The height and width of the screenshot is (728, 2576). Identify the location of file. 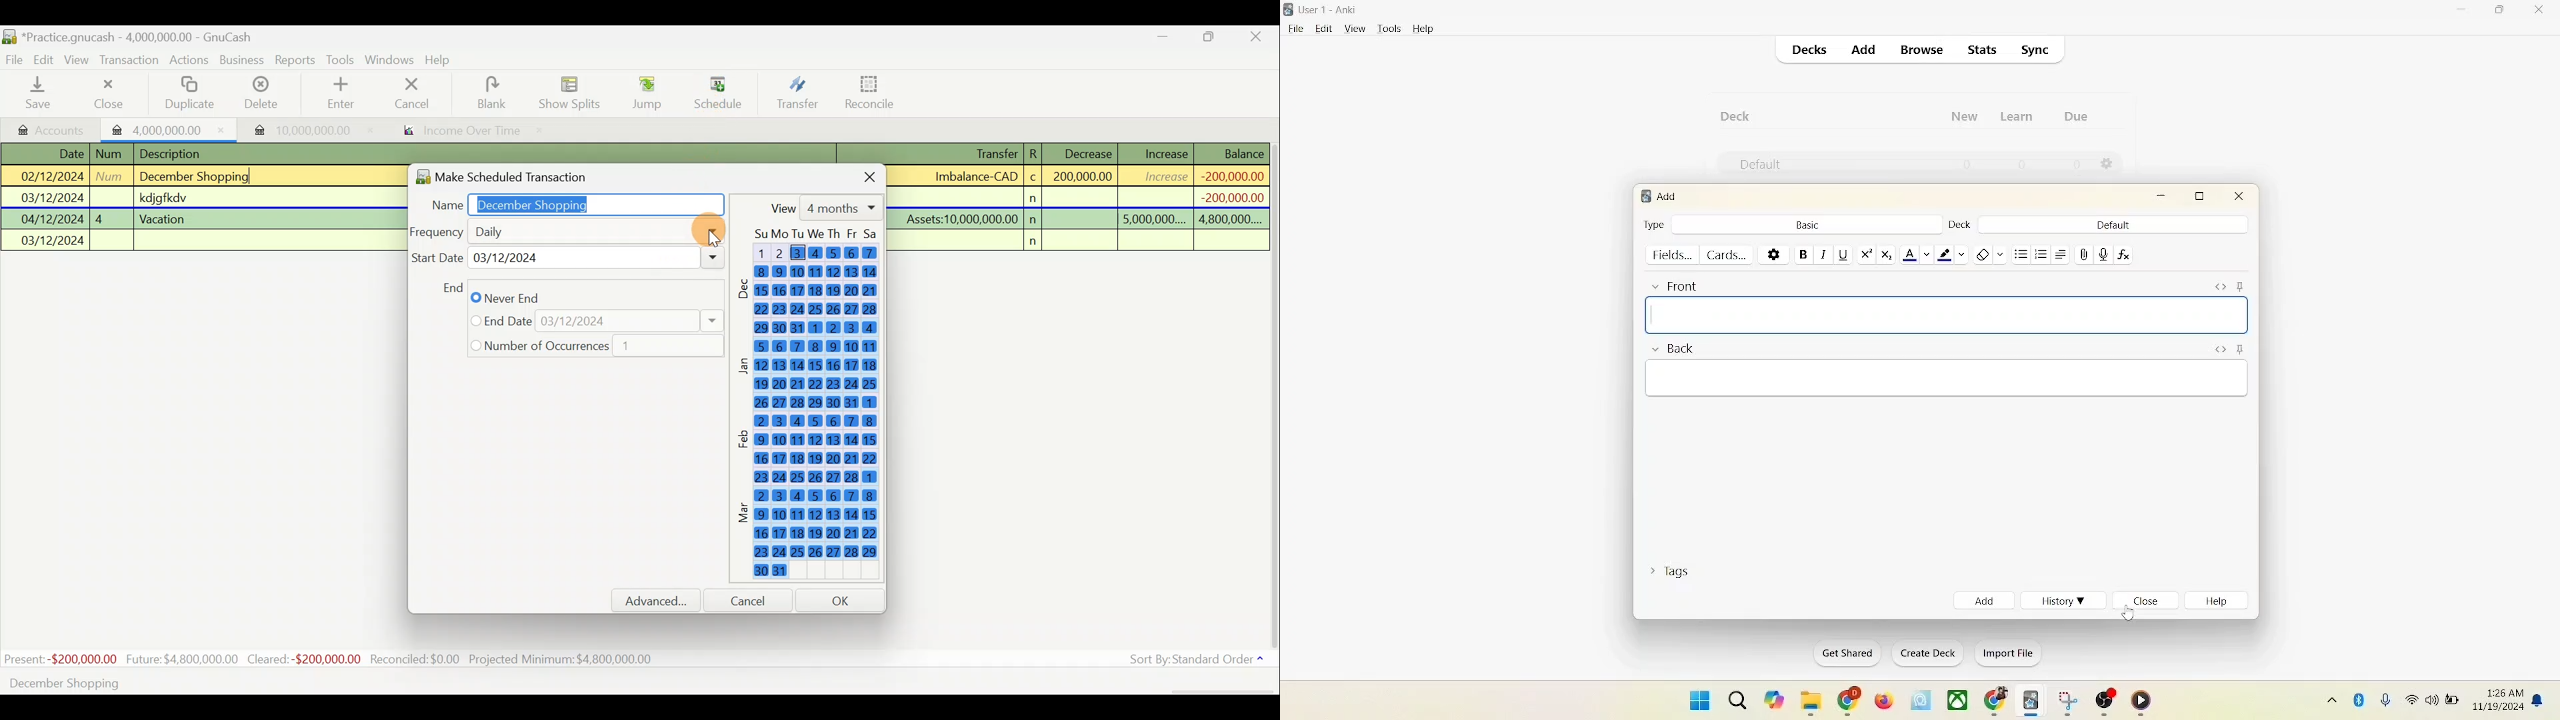
(1293, 29).